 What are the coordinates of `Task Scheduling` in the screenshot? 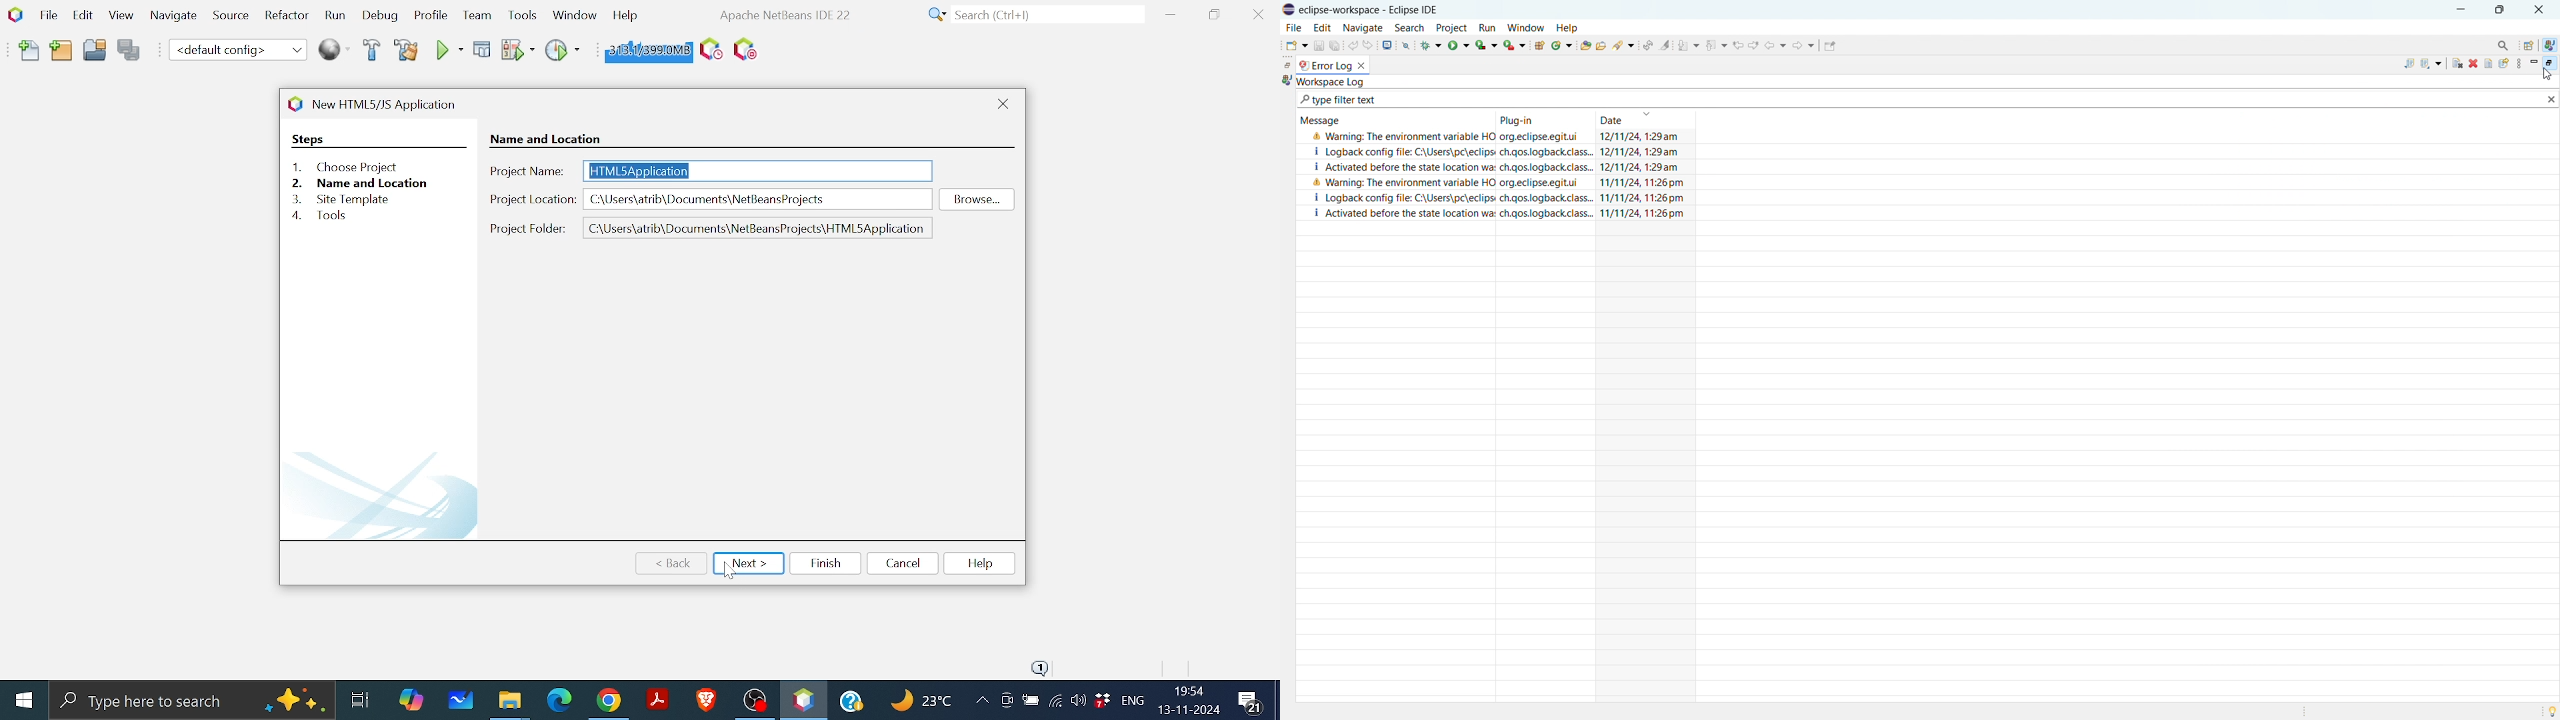 It's located at (709, 50).